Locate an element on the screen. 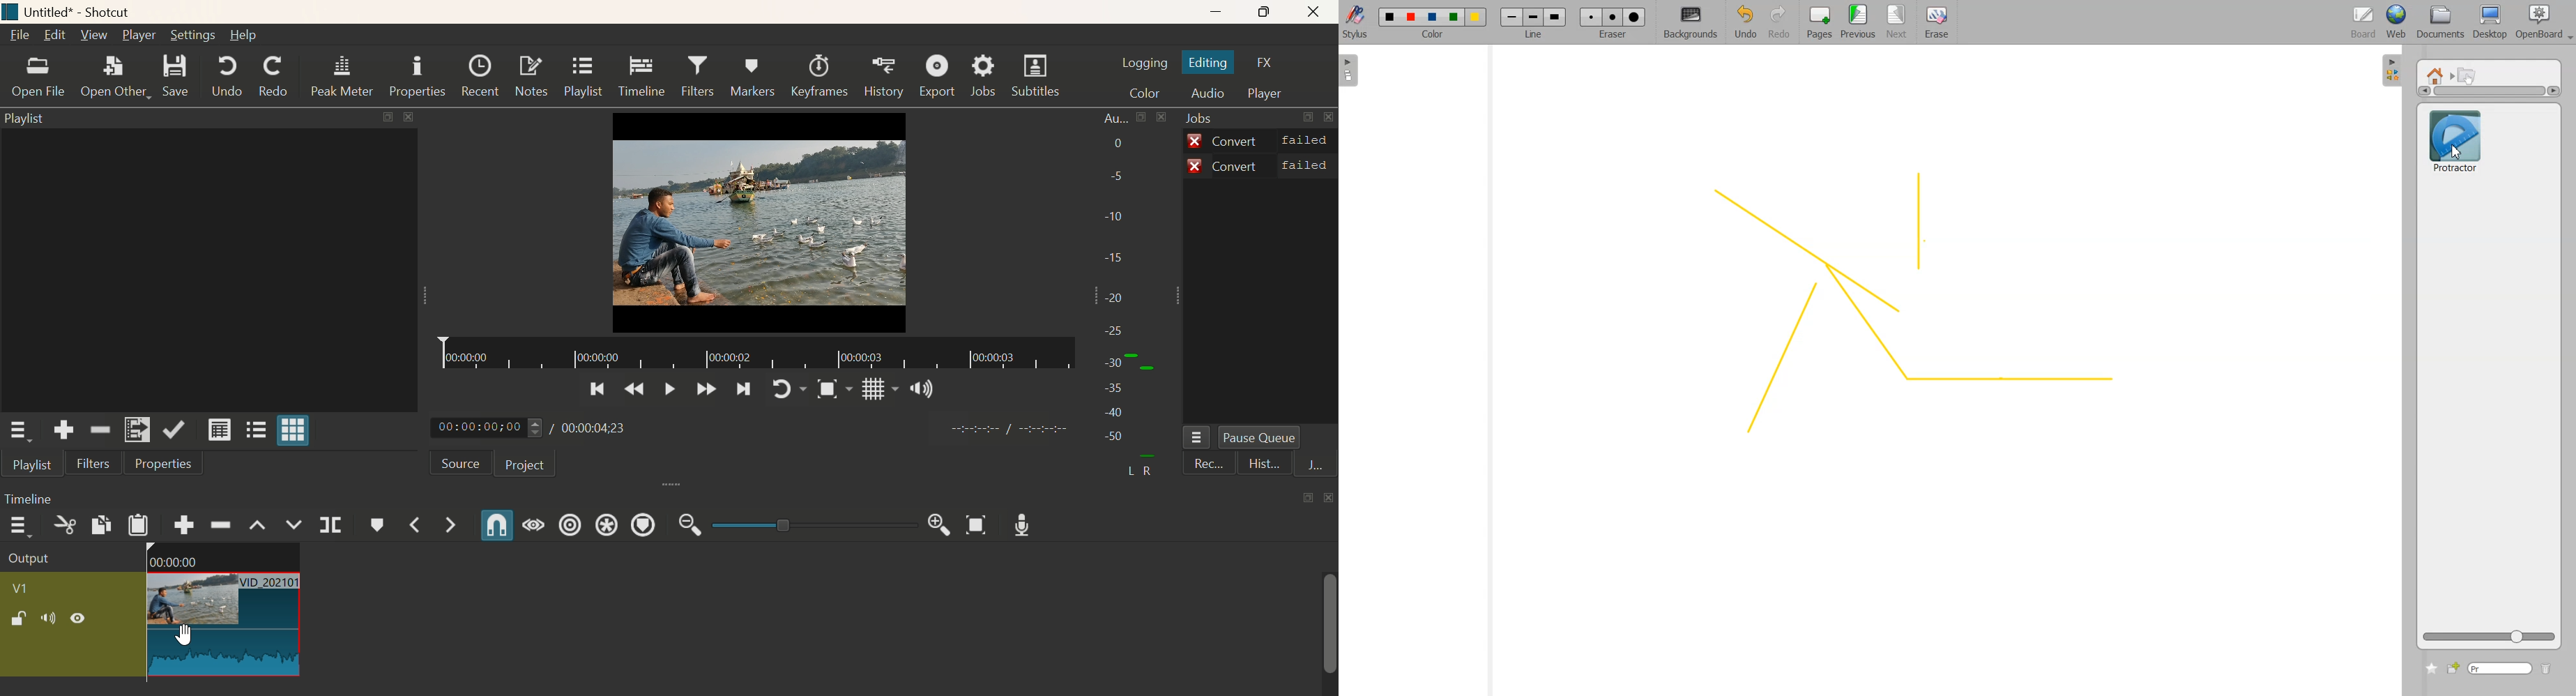  Playlist Menu is located at coordinates (24, 433).